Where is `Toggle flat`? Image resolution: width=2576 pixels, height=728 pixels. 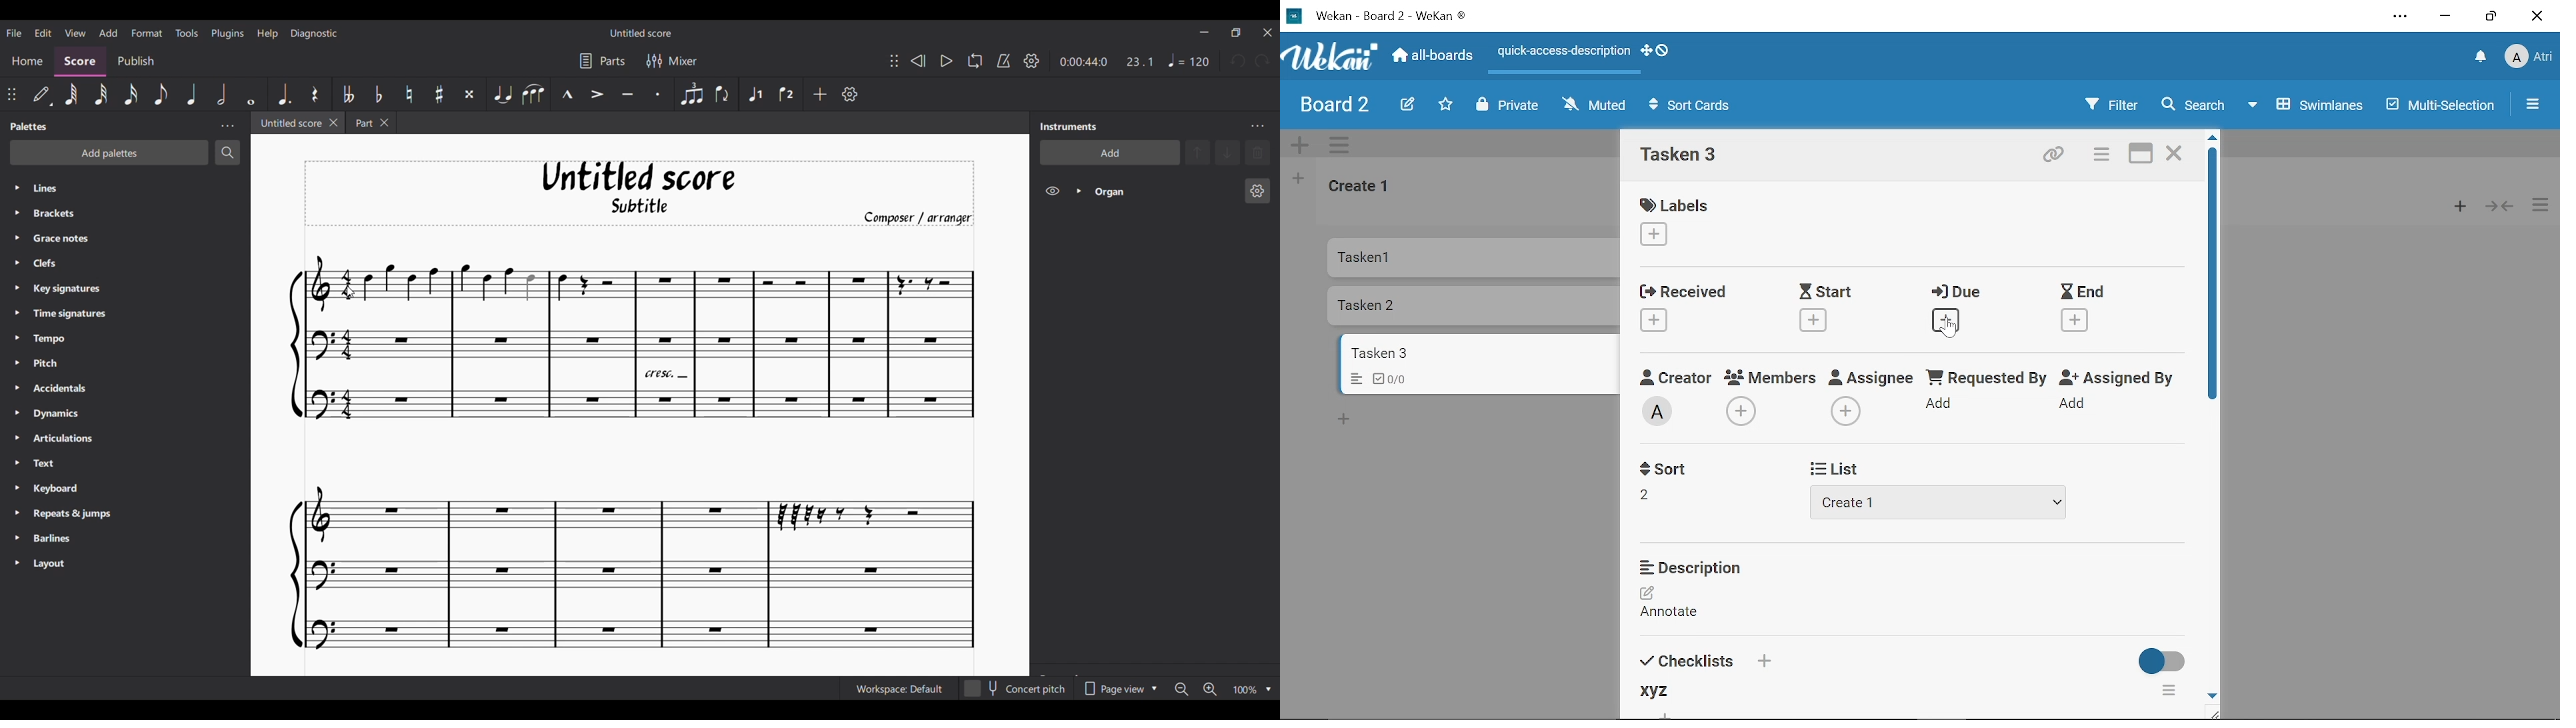
Toggle flat is located at coordinates (379, 93).